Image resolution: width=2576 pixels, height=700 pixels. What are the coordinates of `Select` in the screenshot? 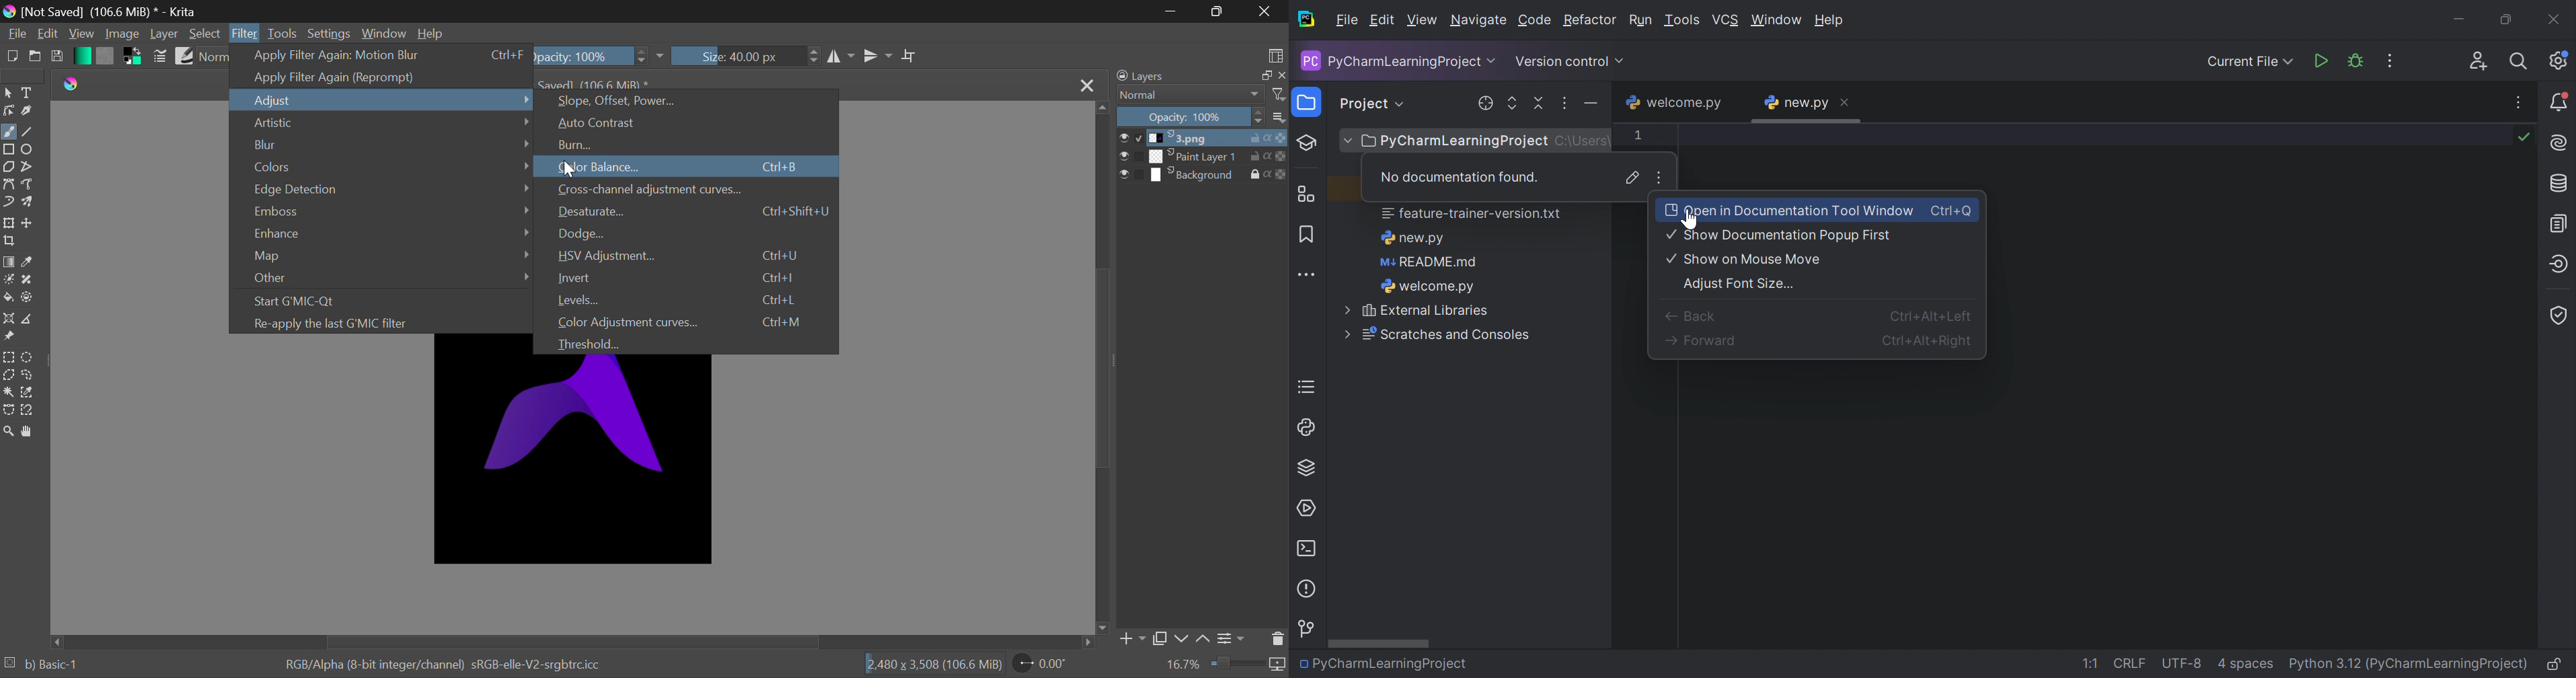 It's located at (8, 94).